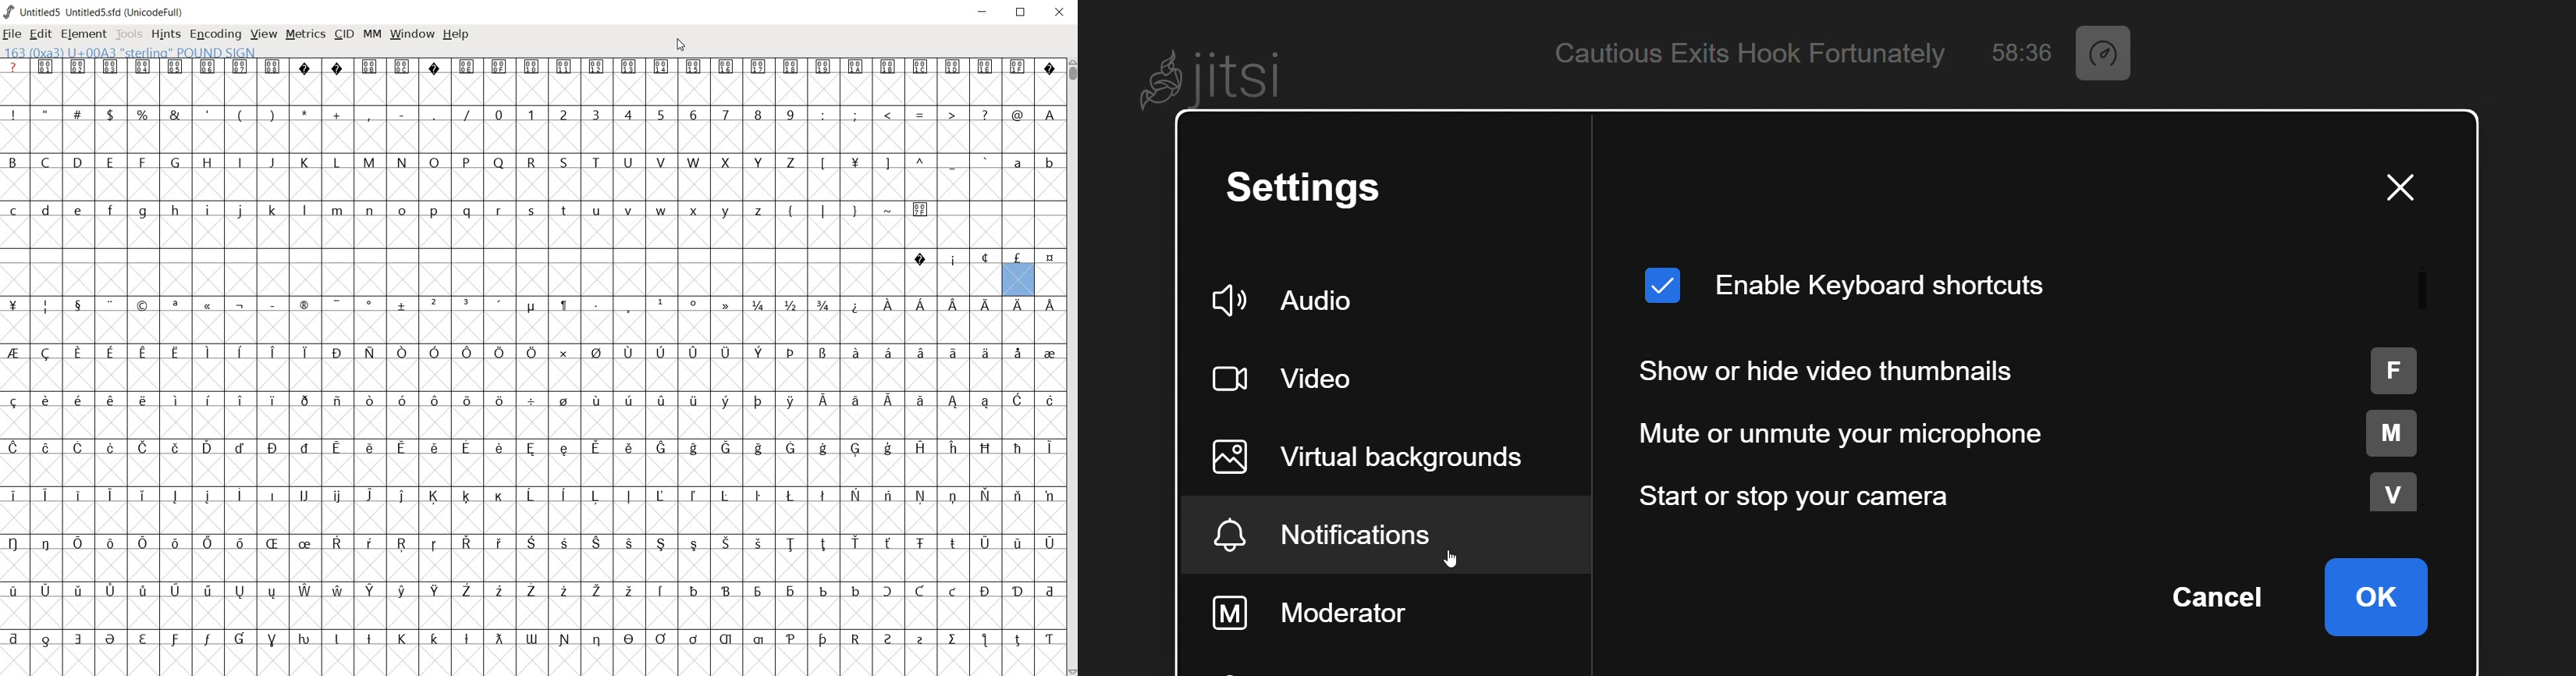 This screenshot has width=2576, height=700. Describe the element at coordinates (1018, 305) in the screenshot. I see `Symbol` at that location.